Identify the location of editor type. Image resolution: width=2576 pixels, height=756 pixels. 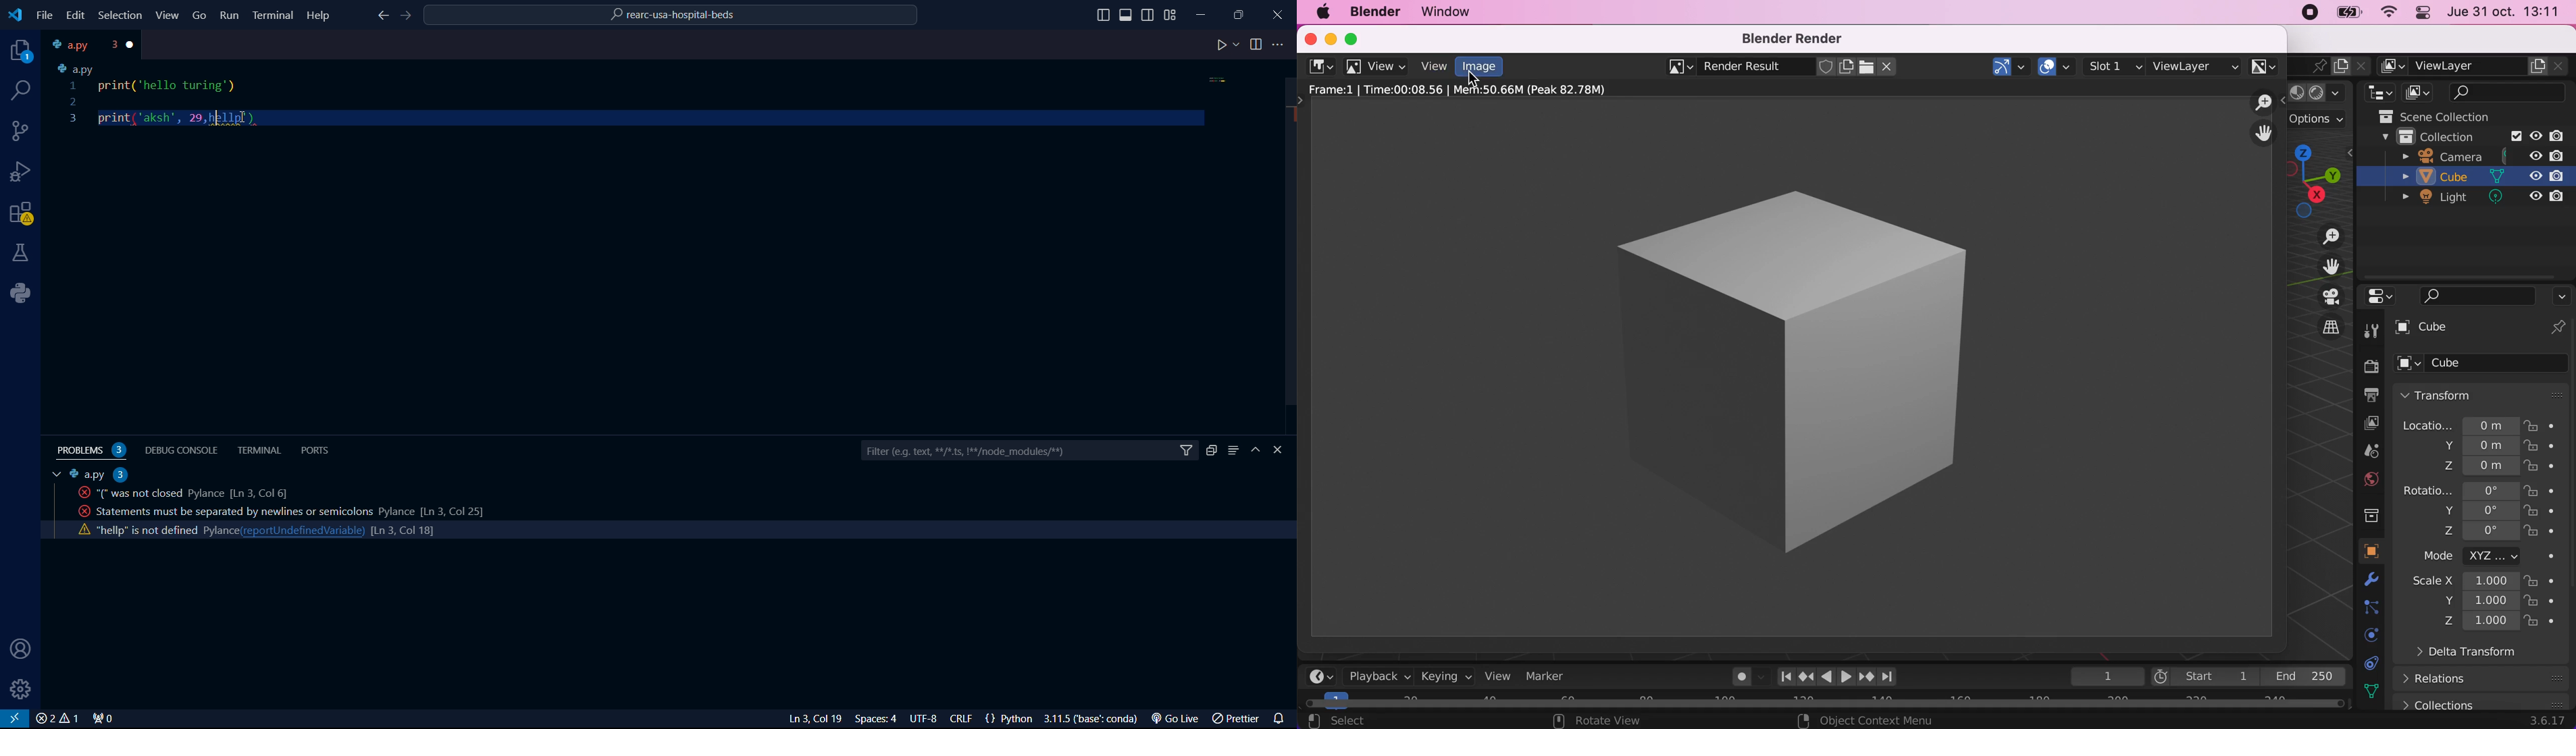
(1321, 676).